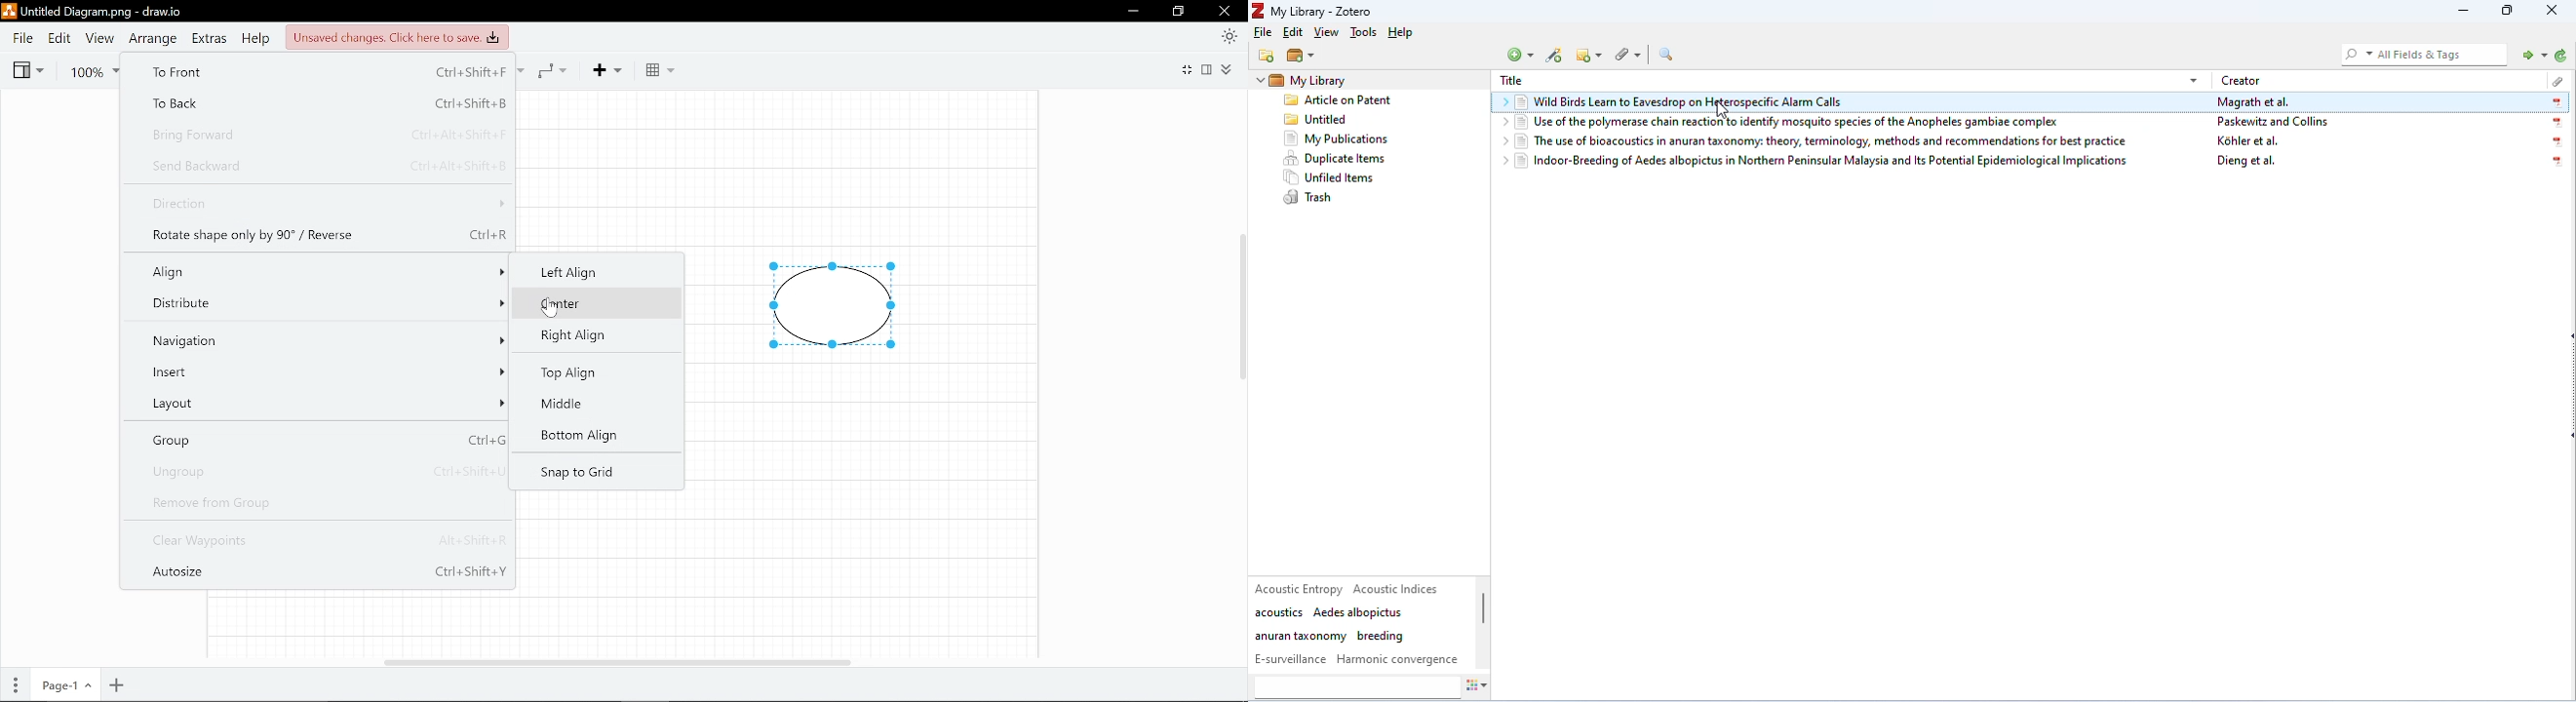  What do you see at coordinates (2556, 123) in the screenshot?
I see `pdf` at bounding box center [2556, 123].